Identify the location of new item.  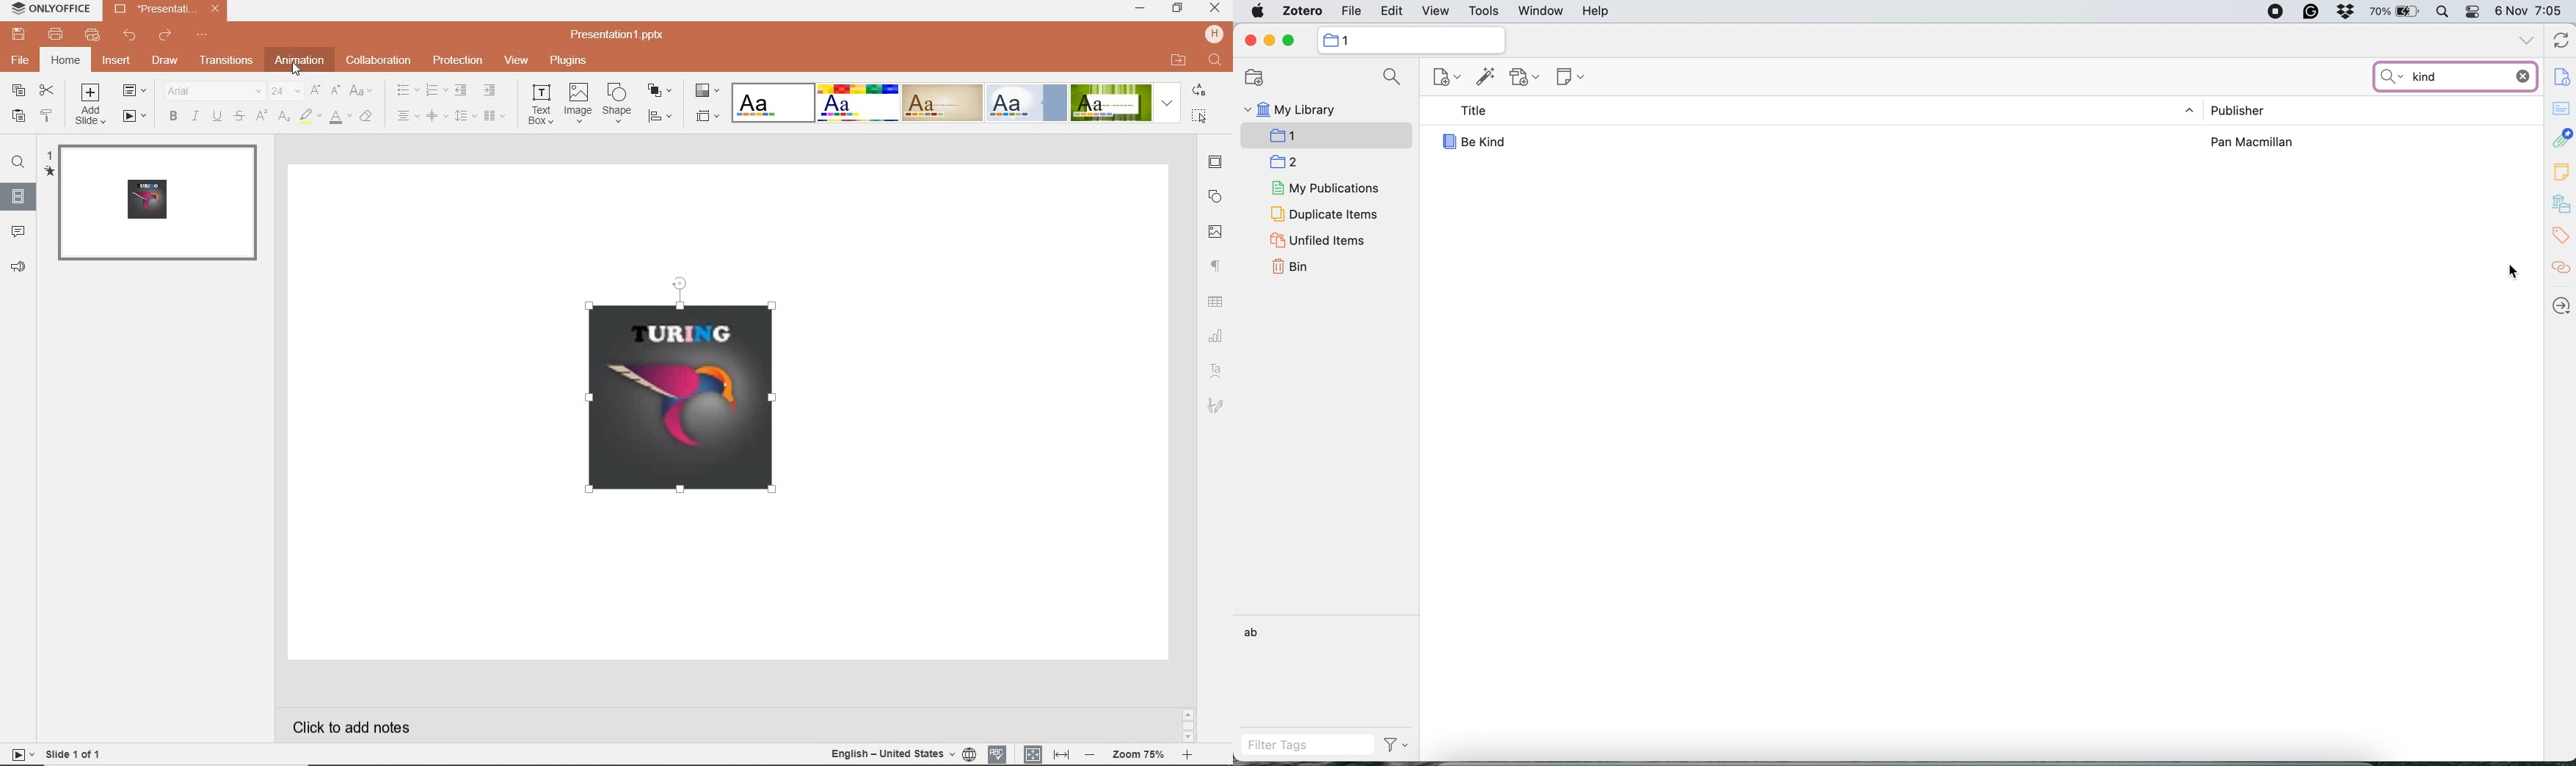
(1447, 78).